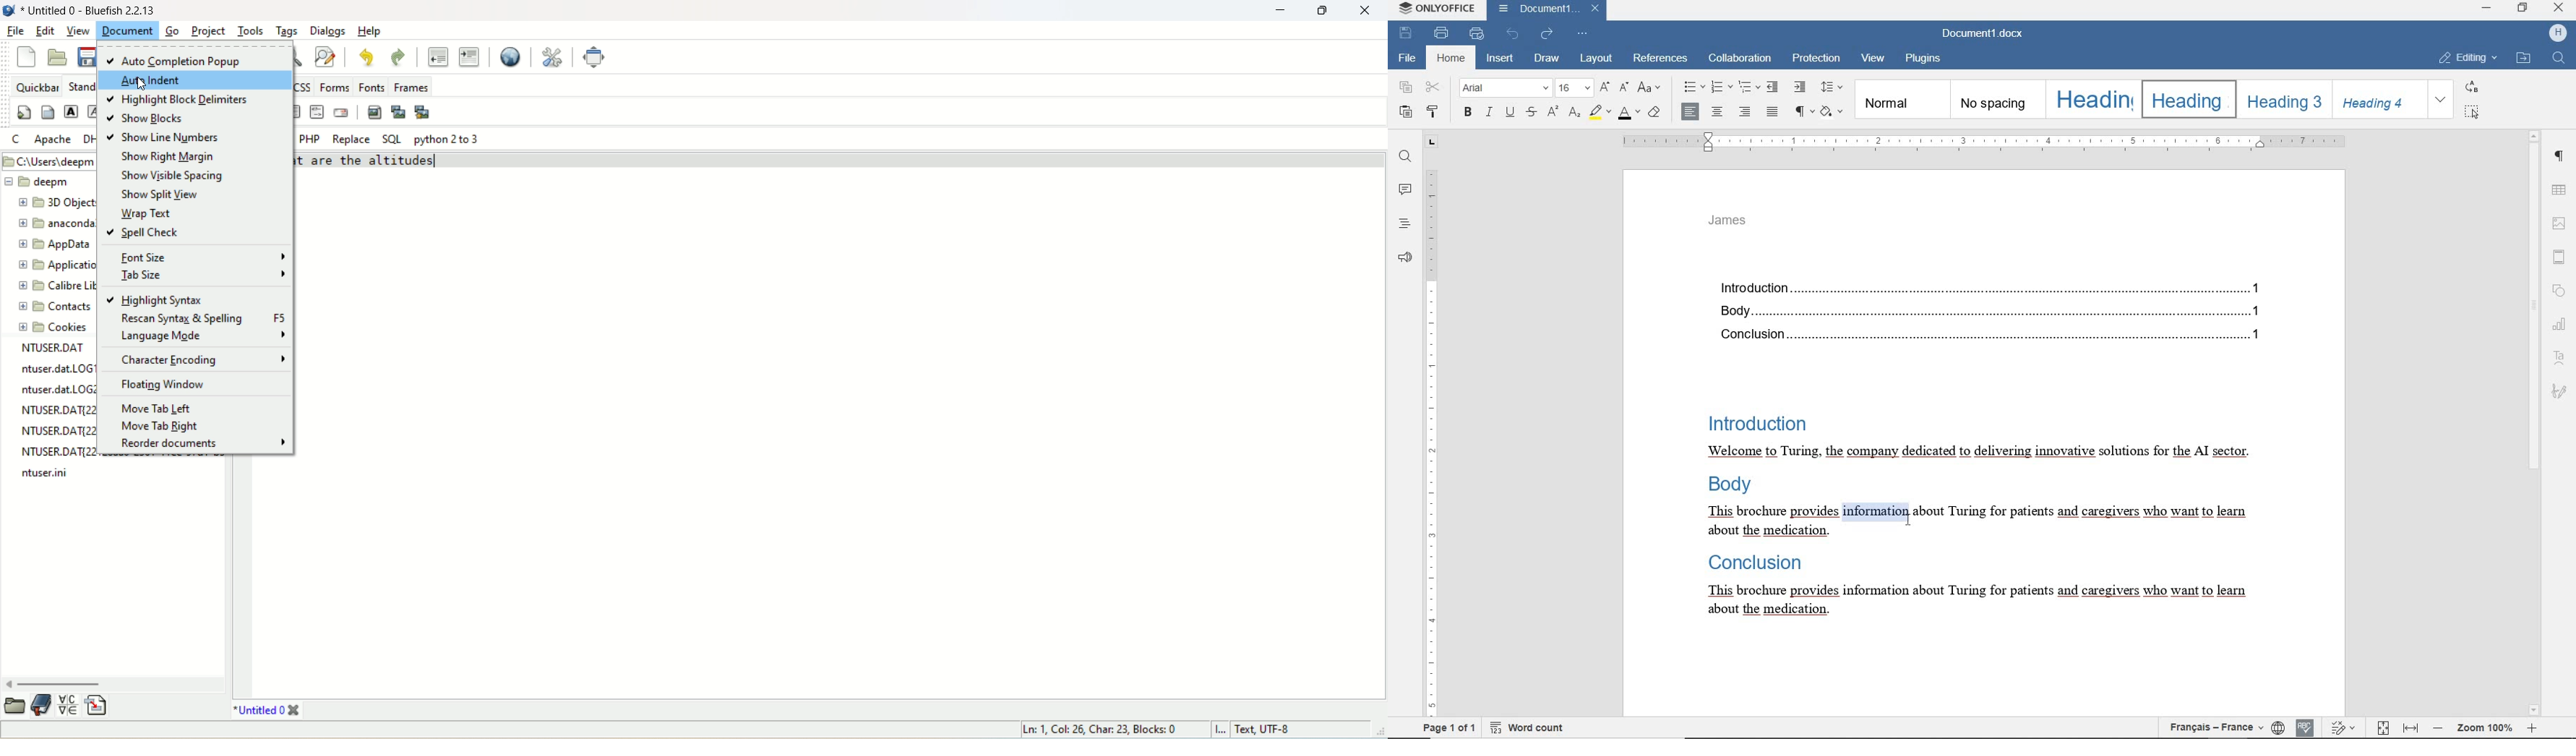 The image size is (2576, 756). I want to click on HEADING 4, so click(2378, 99).